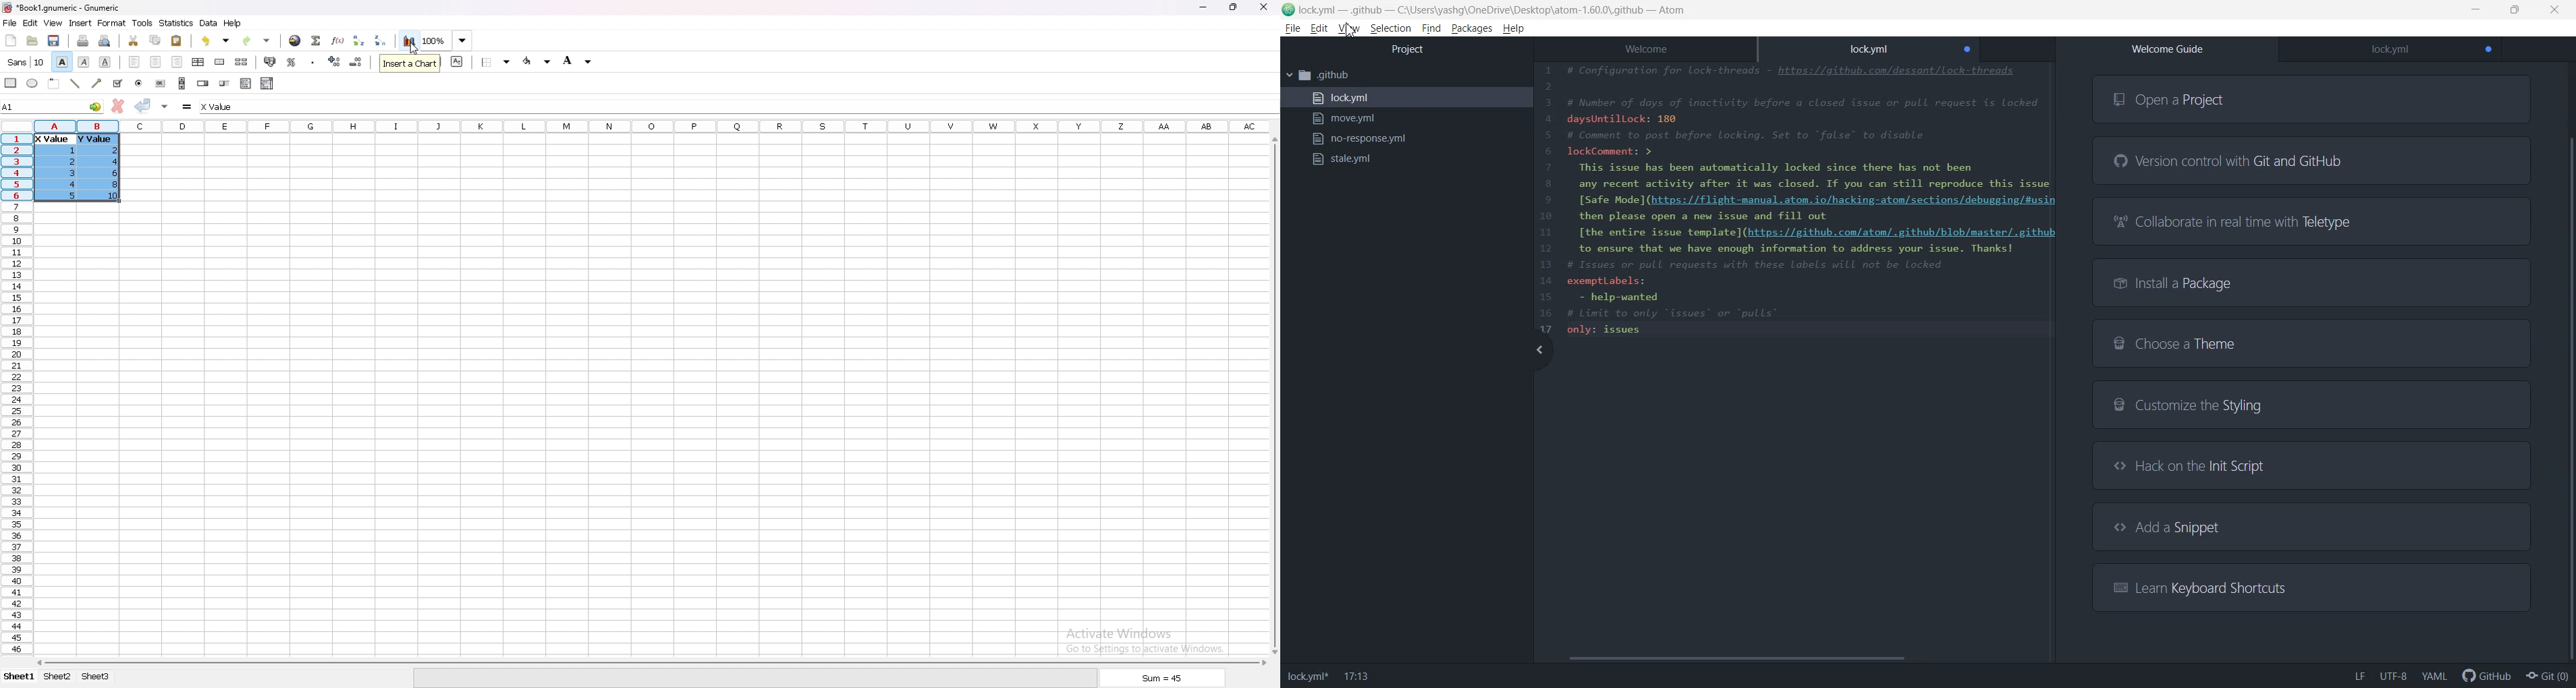 This screenshot has height=700, width=2576. I want to click on tools, so click(142, 23).